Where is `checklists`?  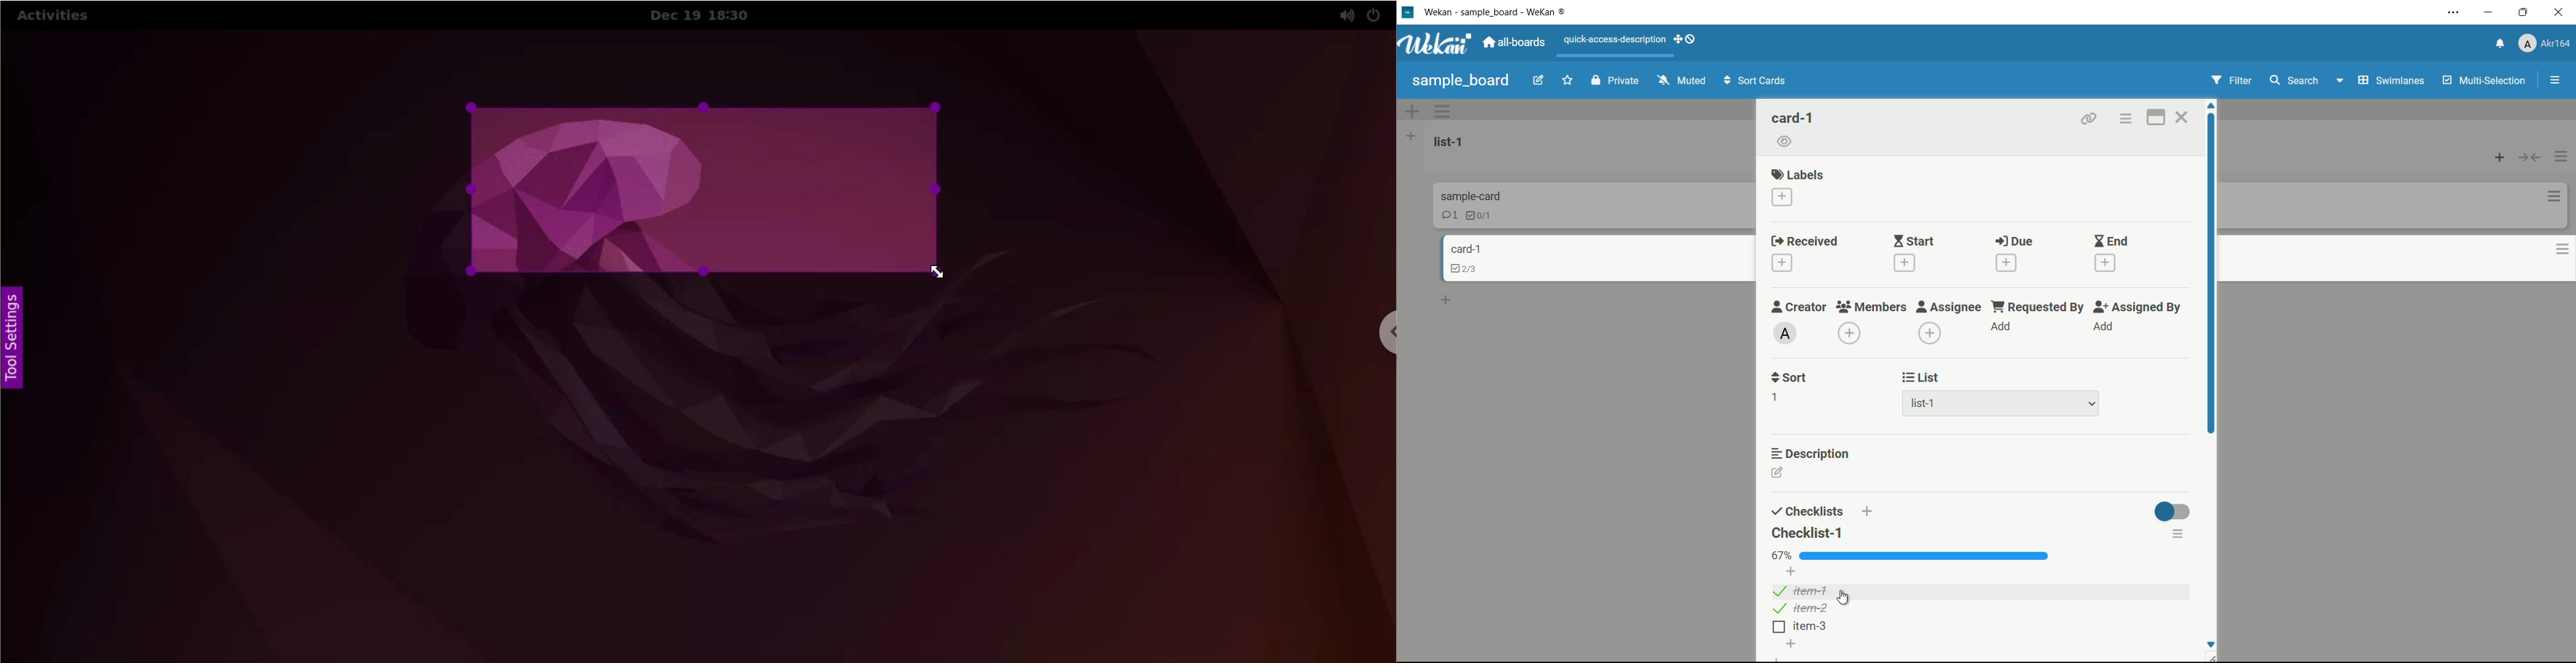
checklists is located at coordinates (1805, 511).